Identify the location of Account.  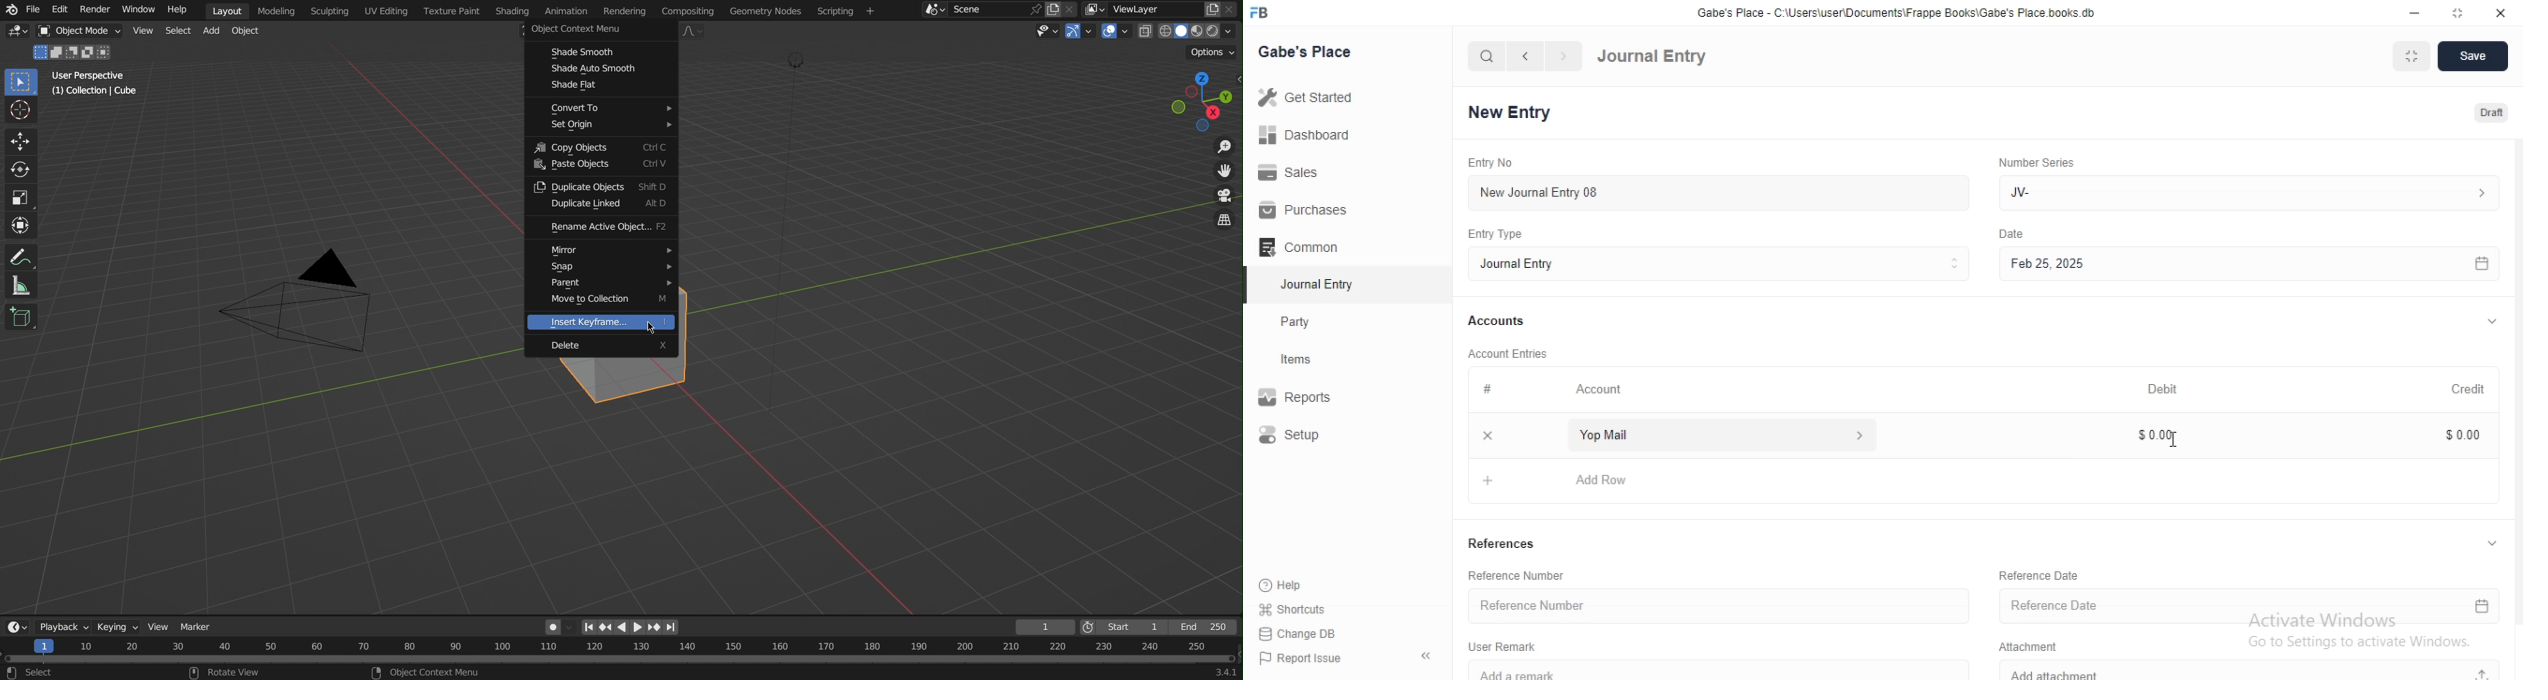
(1601, 391).